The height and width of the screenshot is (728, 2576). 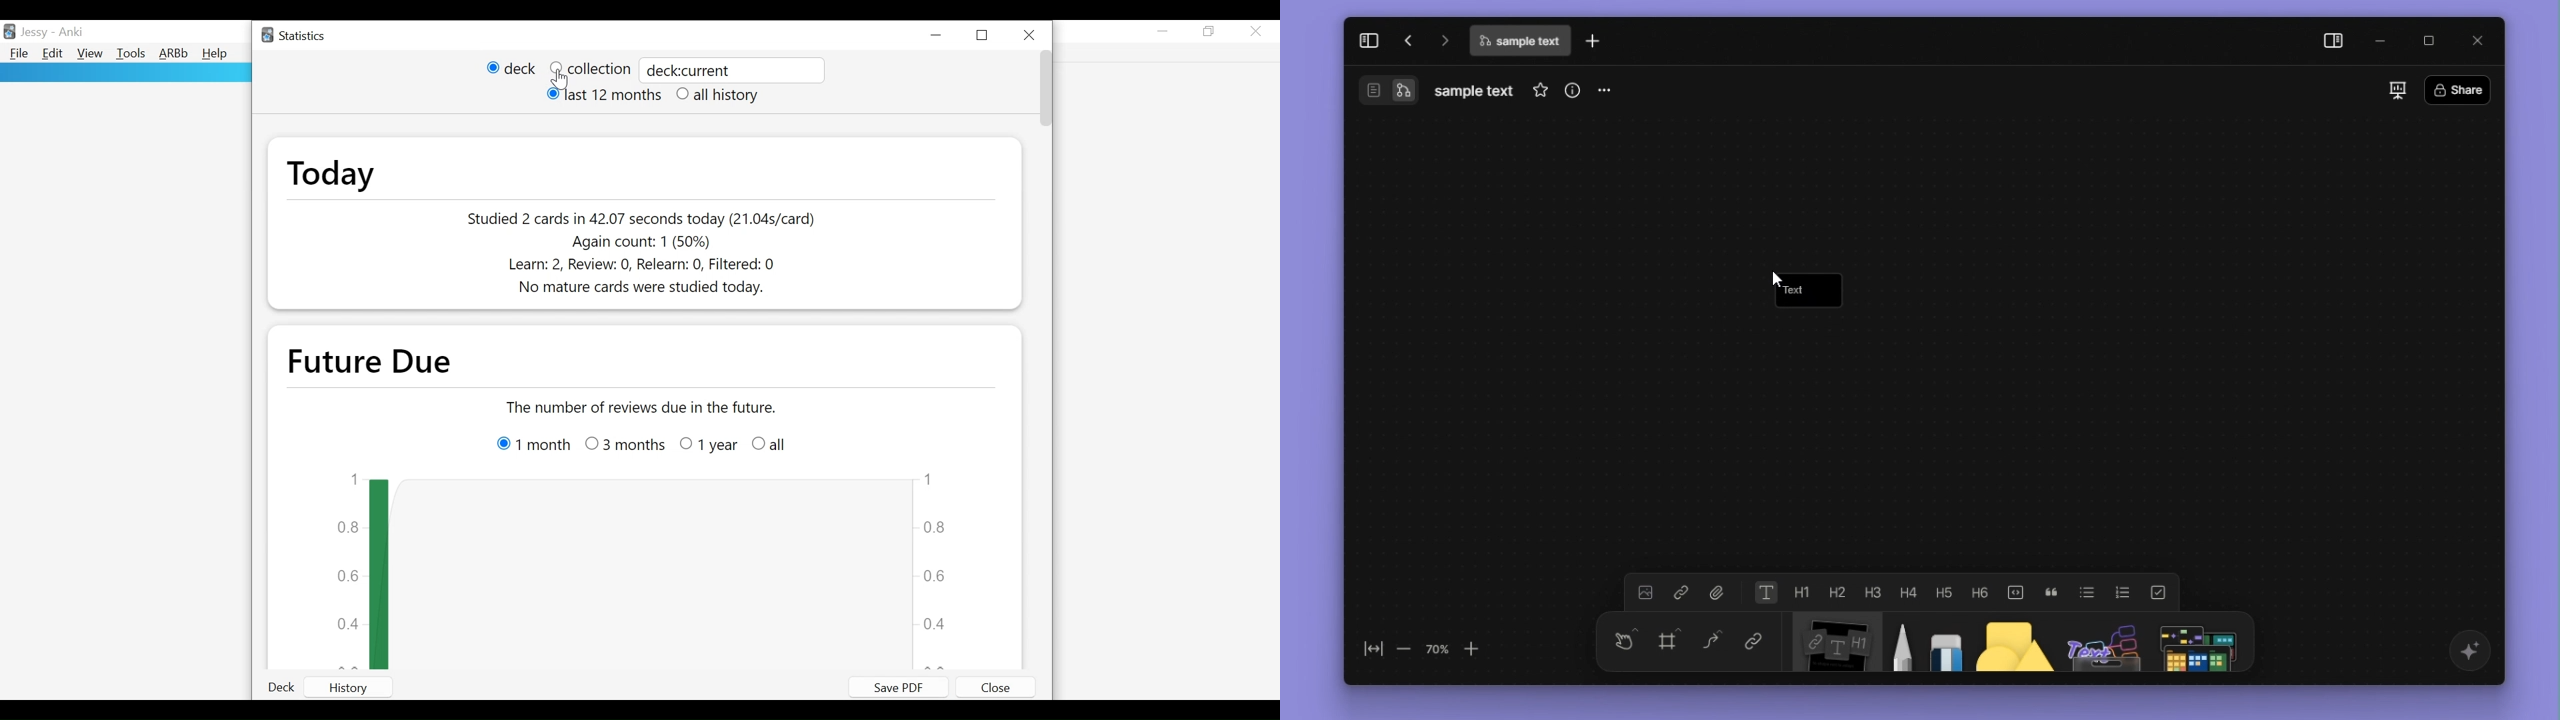 What do you see at coordinates (985, 35) in the screenshot?
I see `Restore` at bounding box center [985, 35].